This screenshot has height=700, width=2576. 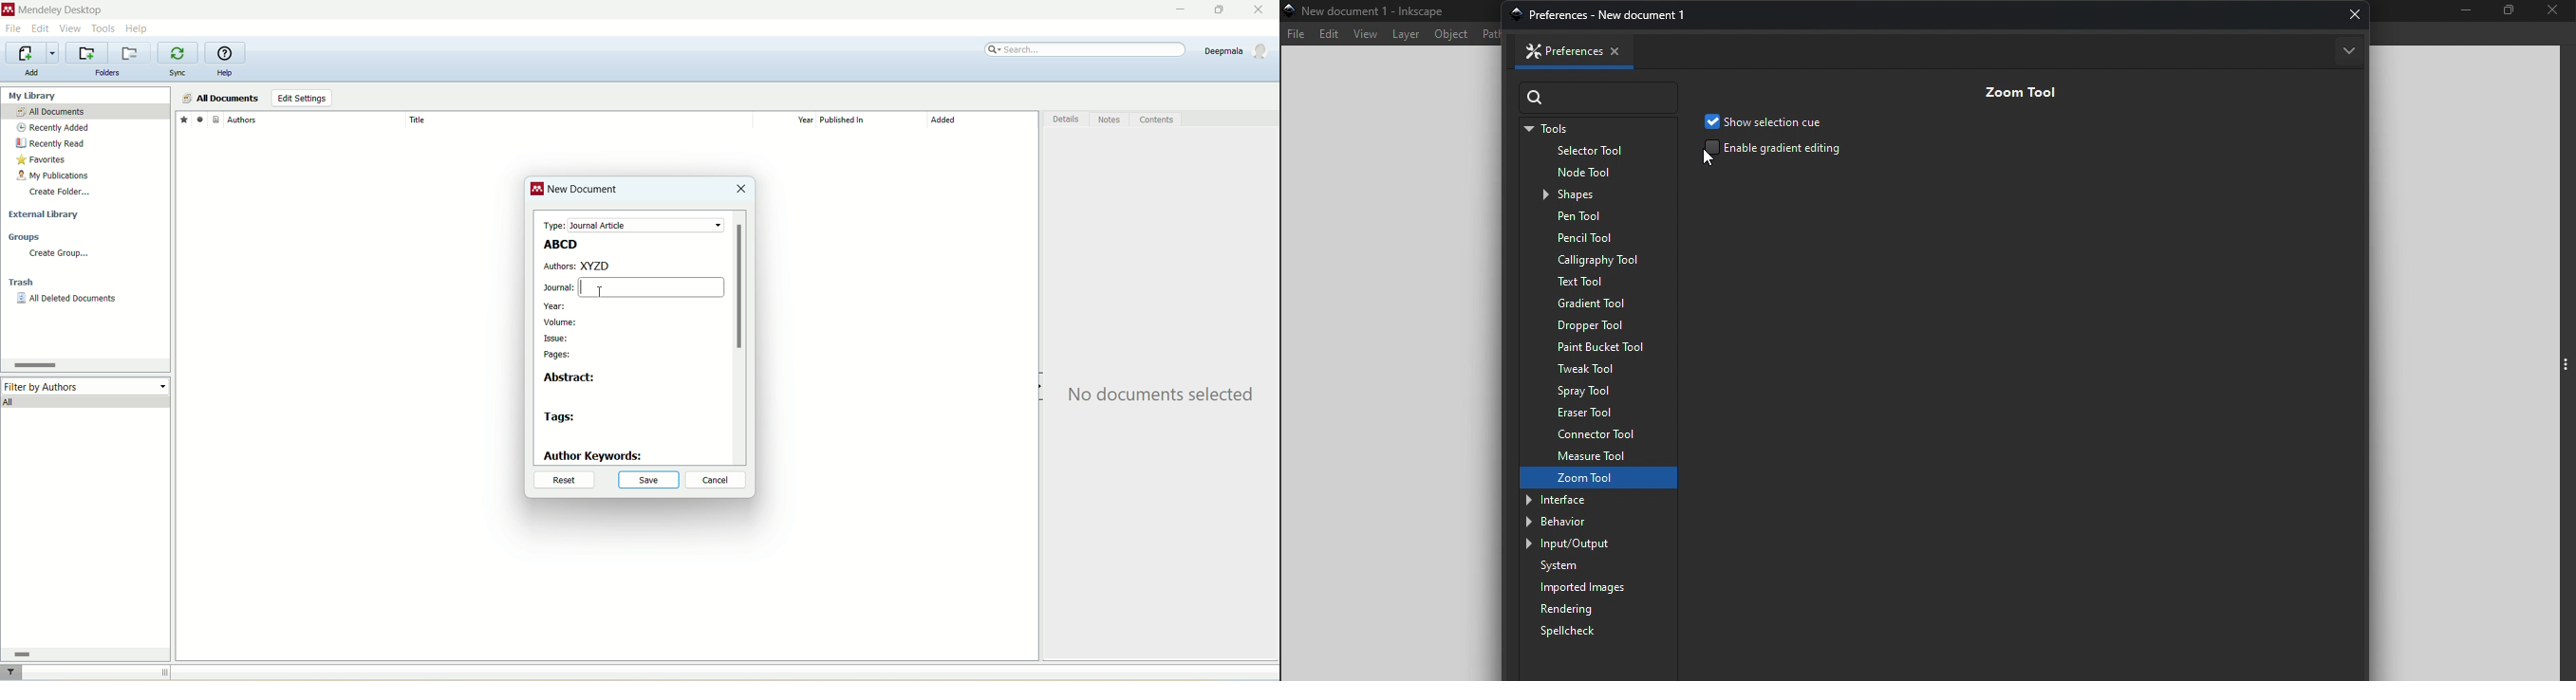 What do you see at coordinates (1600, 412) in the screenshot?
I see `Eraser tool` at bounding box center [1600, 412].